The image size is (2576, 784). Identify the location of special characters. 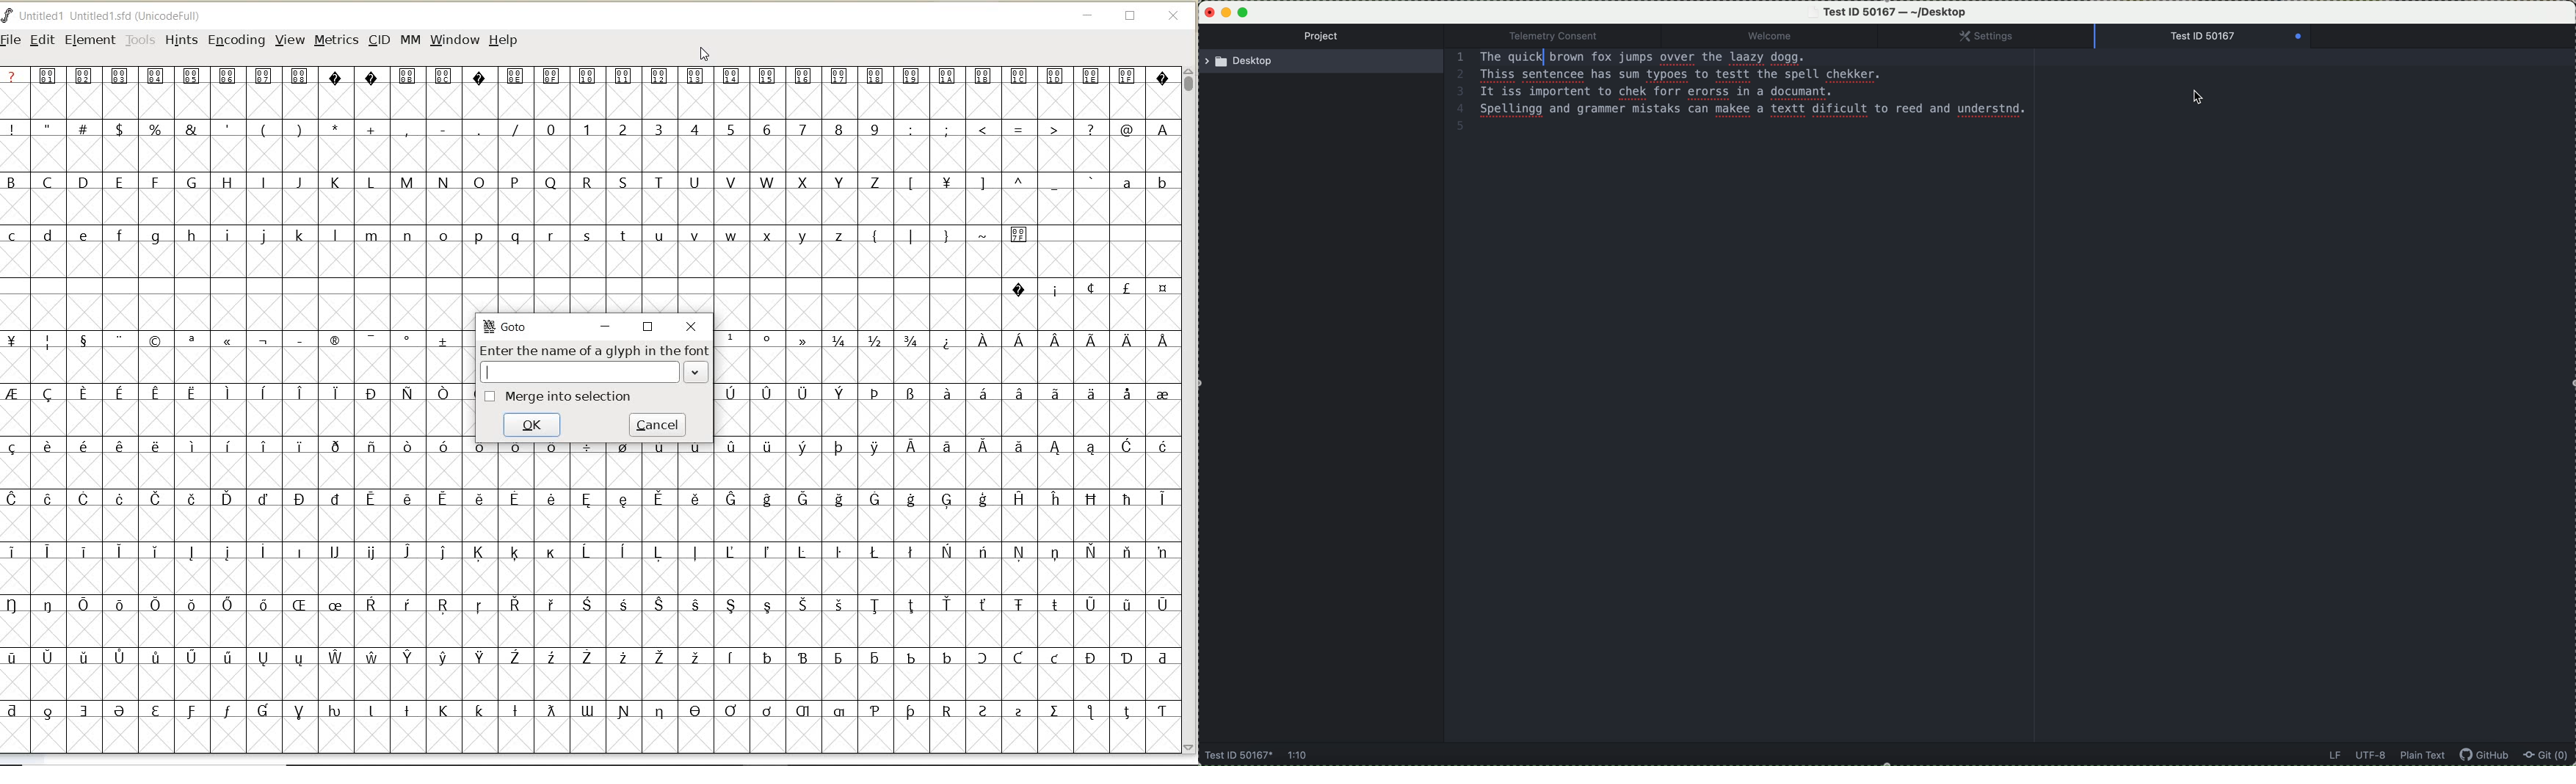
(262, 128).